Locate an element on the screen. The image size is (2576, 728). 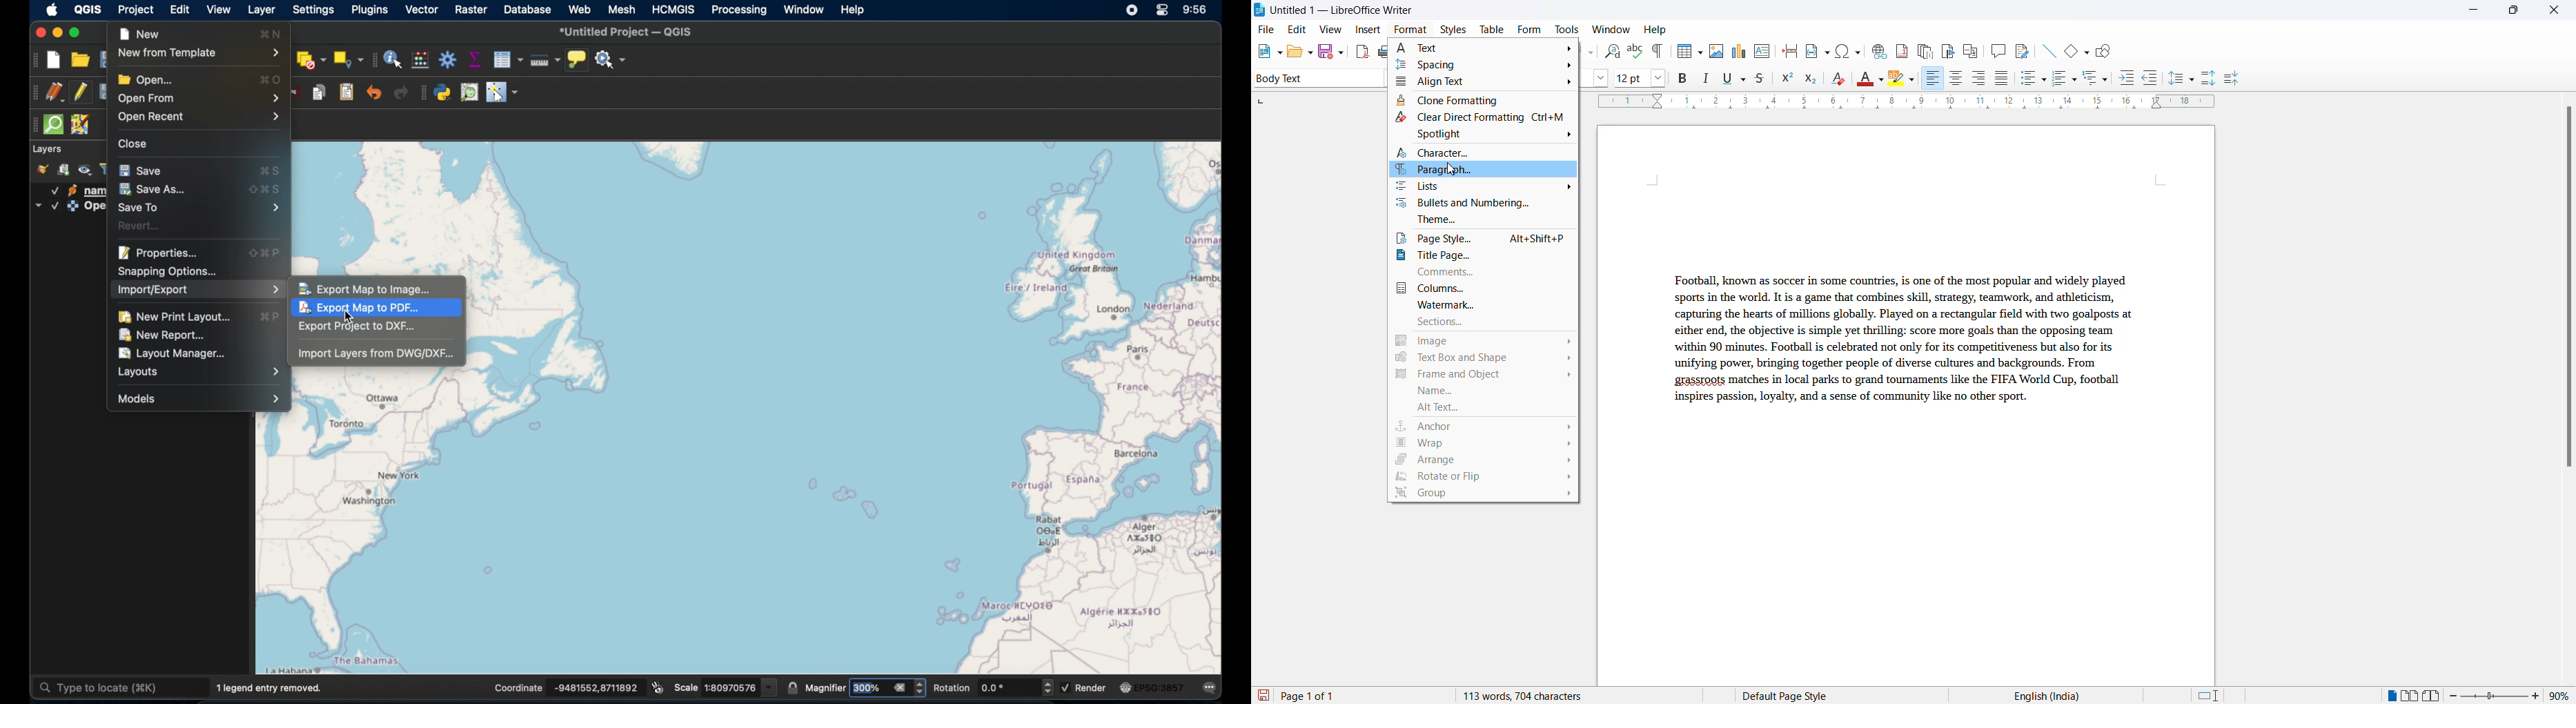
italic is located at coordinates (1709, 79).